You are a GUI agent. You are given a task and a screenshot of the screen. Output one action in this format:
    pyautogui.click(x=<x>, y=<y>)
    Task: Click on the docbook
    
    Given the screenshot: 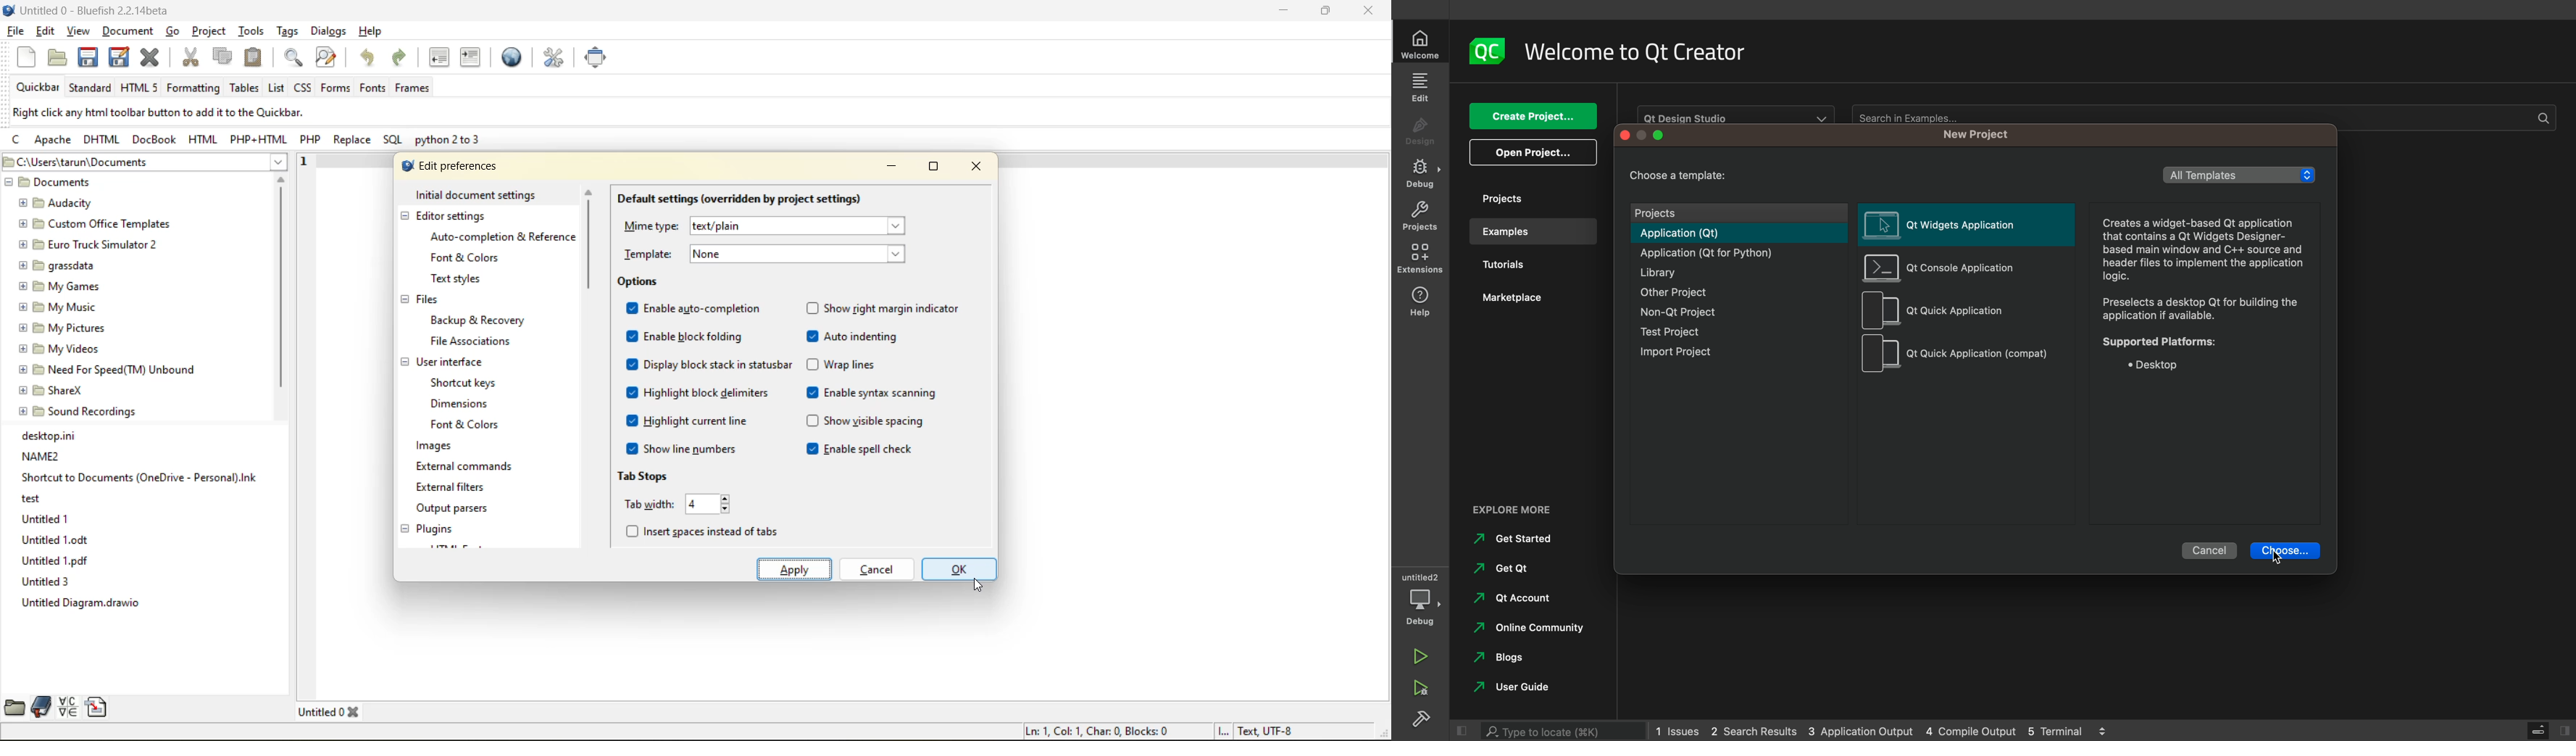 What is the action you would take?
    pyautogui.click(x=153, y=140)
    